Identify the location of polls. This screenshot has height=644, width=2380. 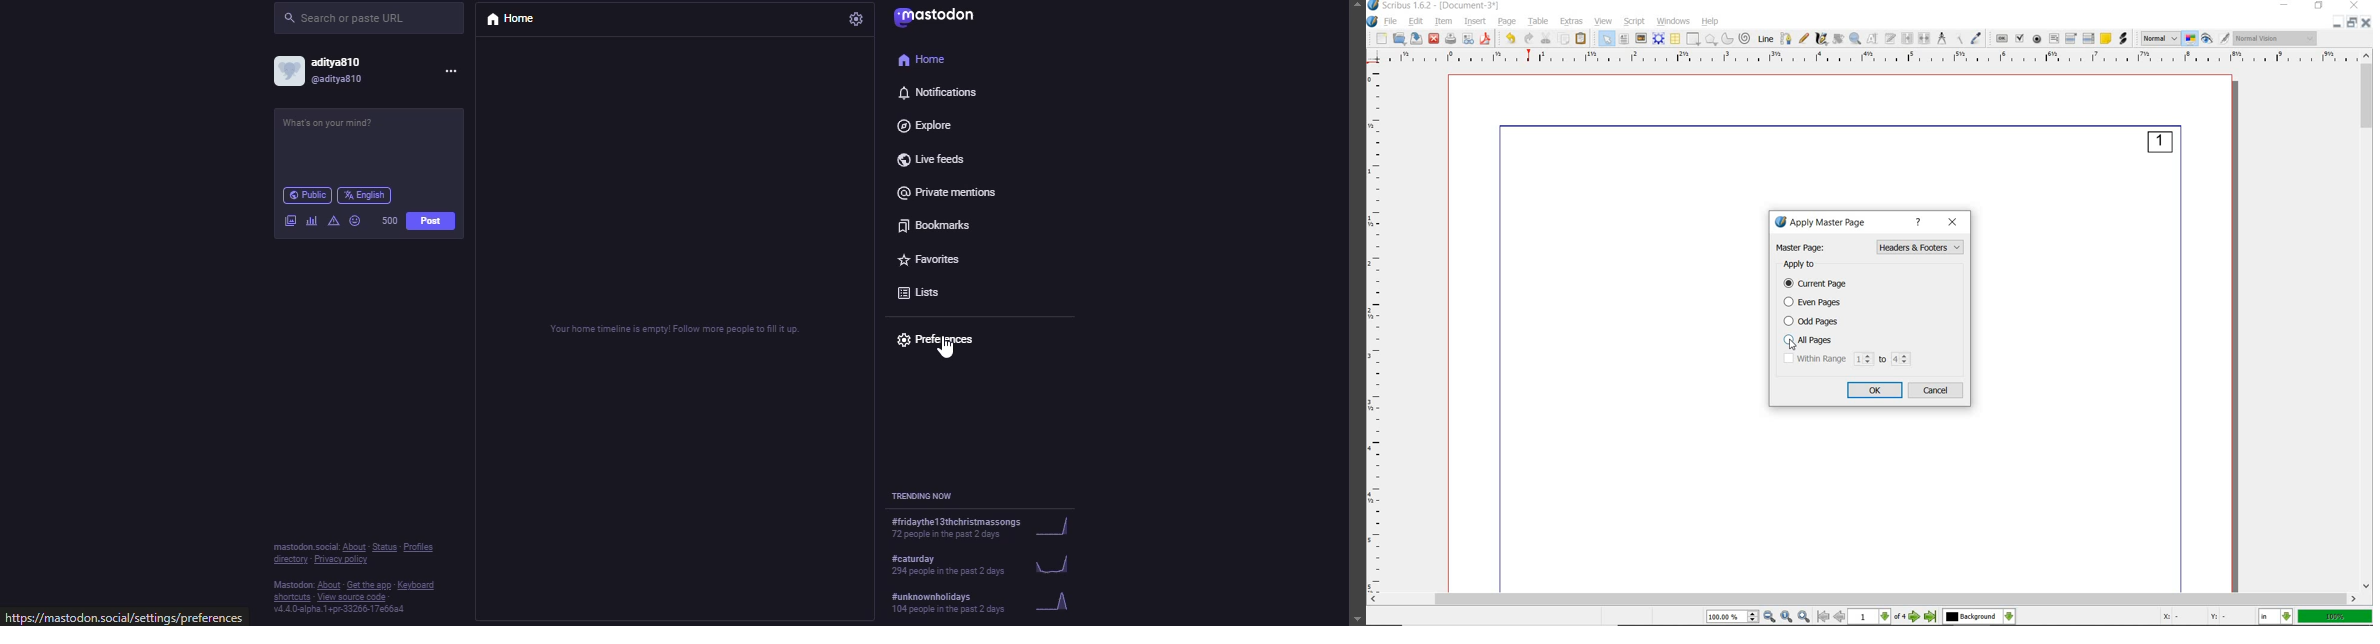
(312, 220).